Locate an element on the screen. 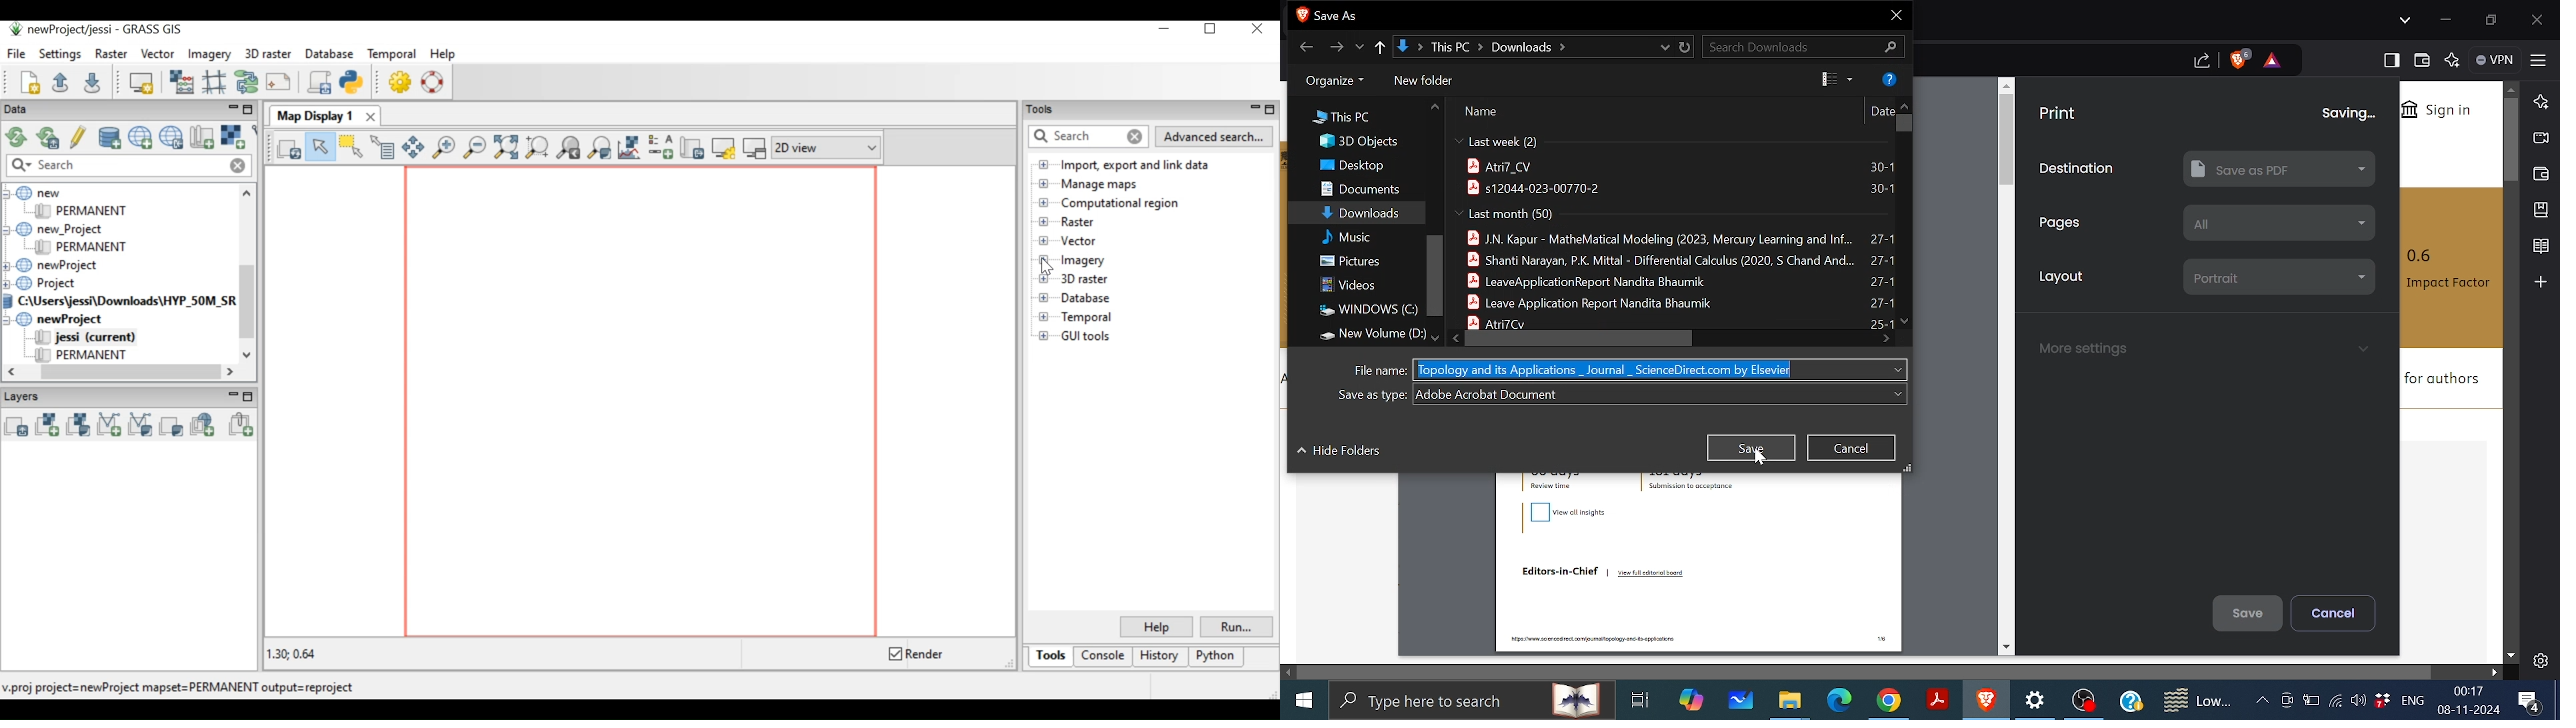 The width and height of the screenshot is (2576, 728). Help is located at coordinates (2130, 700).